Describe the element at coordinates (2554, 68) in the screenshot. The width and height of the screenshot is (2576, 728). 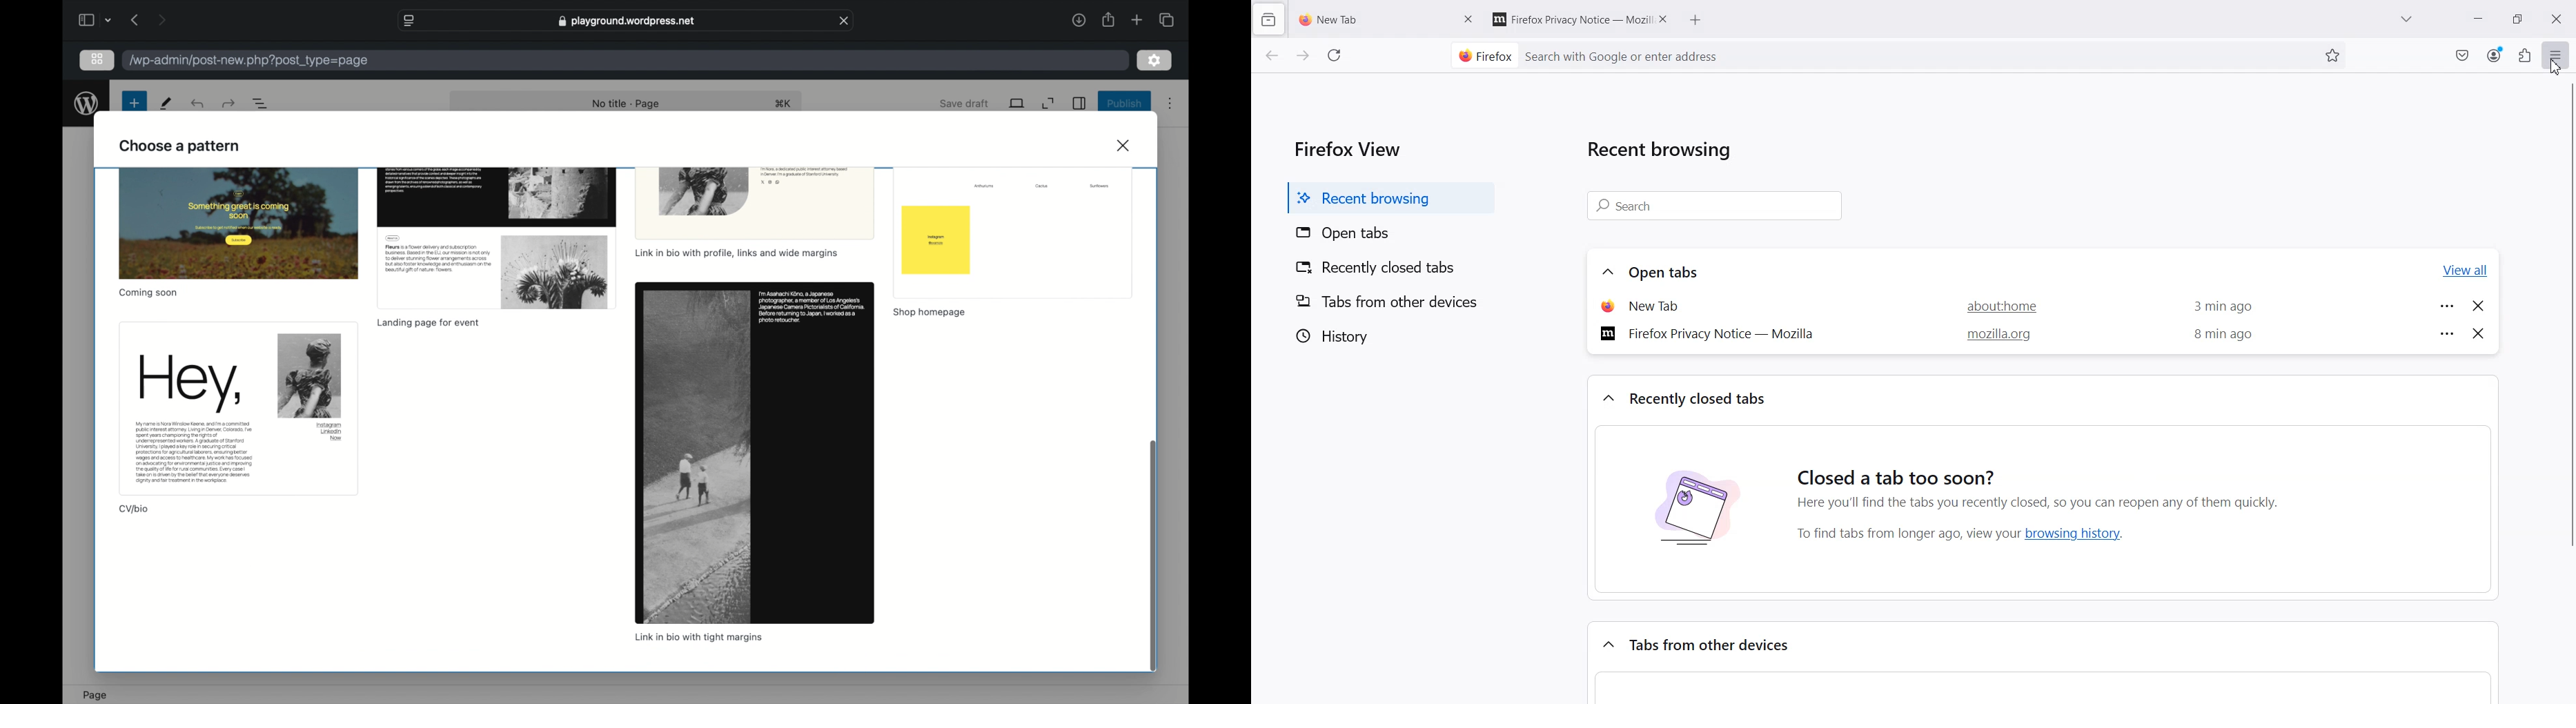
I see `Cursor` at that location.